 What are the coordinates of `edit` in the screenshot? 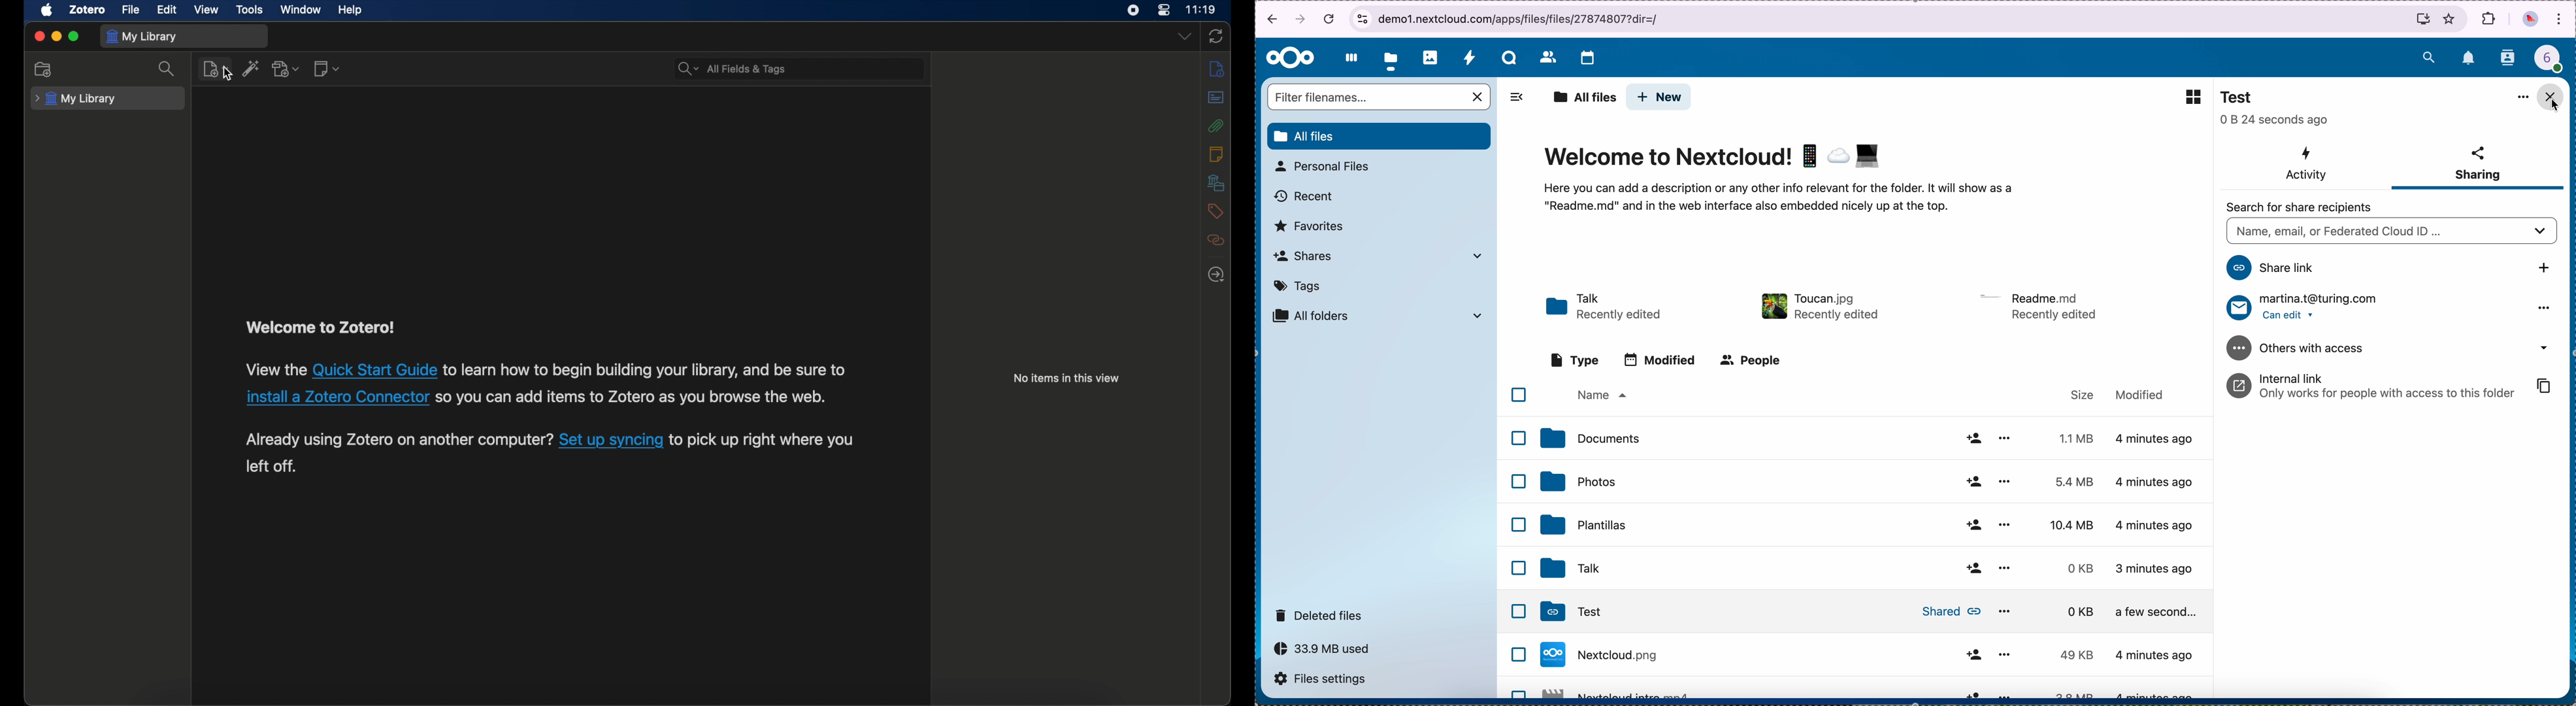 It's located at (166, 10).